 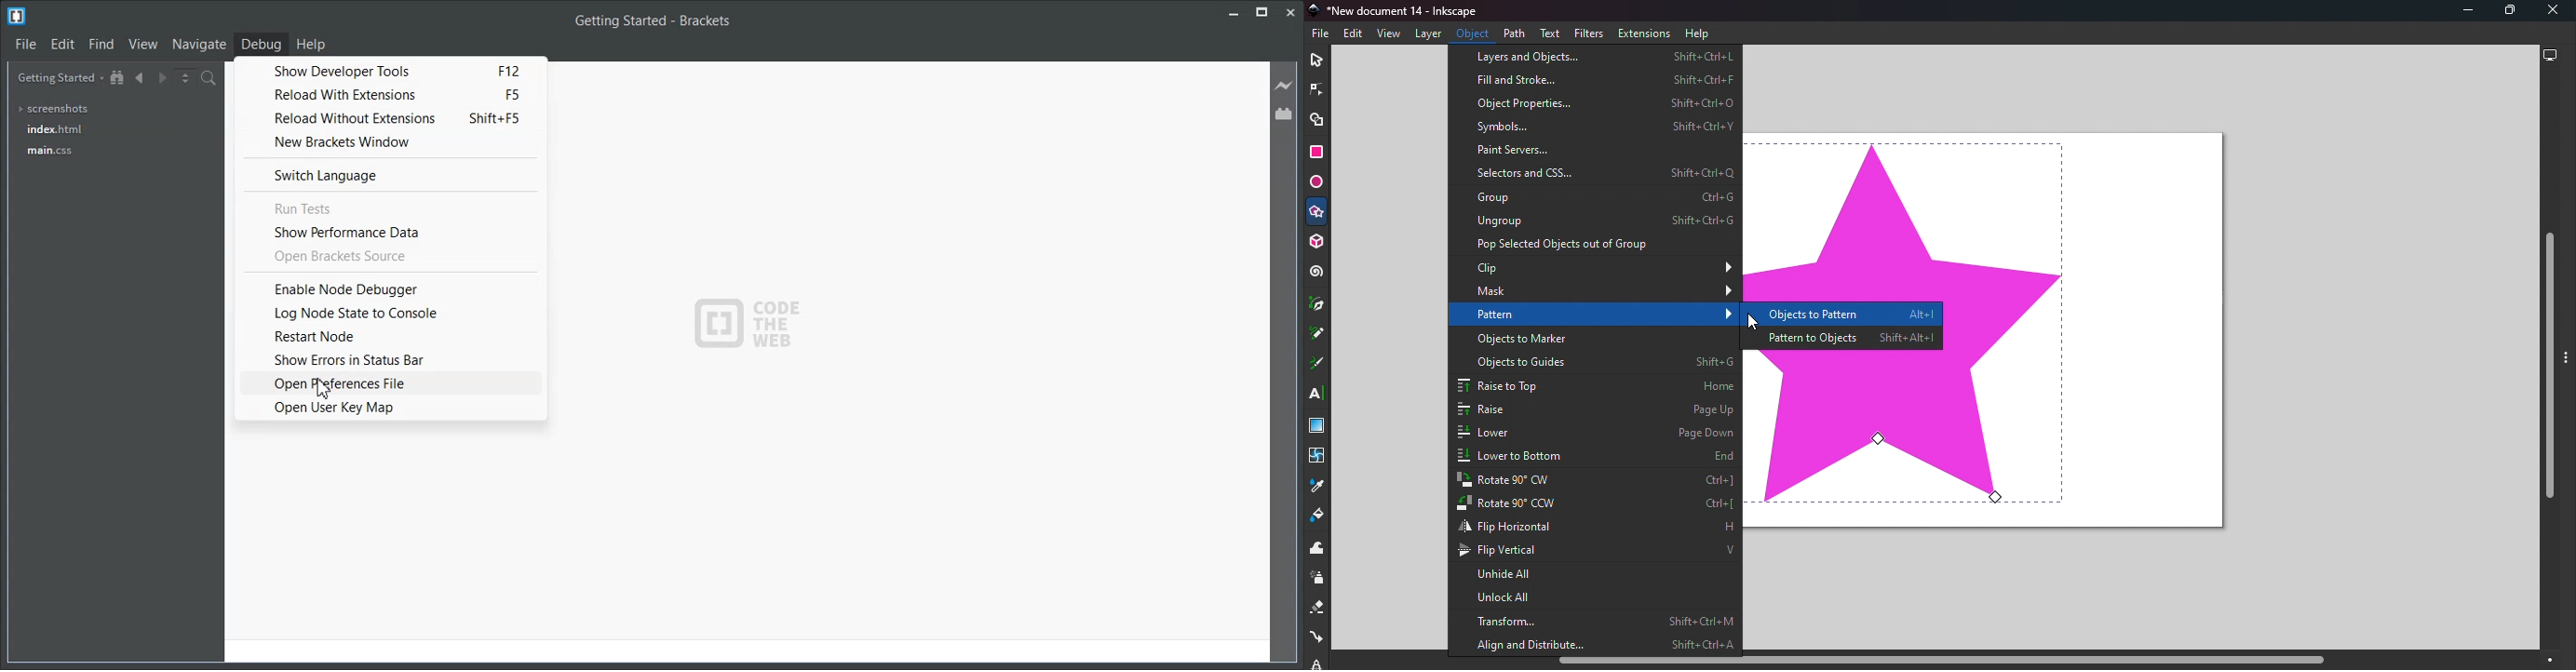 I want to click on Fill and stroke, so click(x=1606, y=78).